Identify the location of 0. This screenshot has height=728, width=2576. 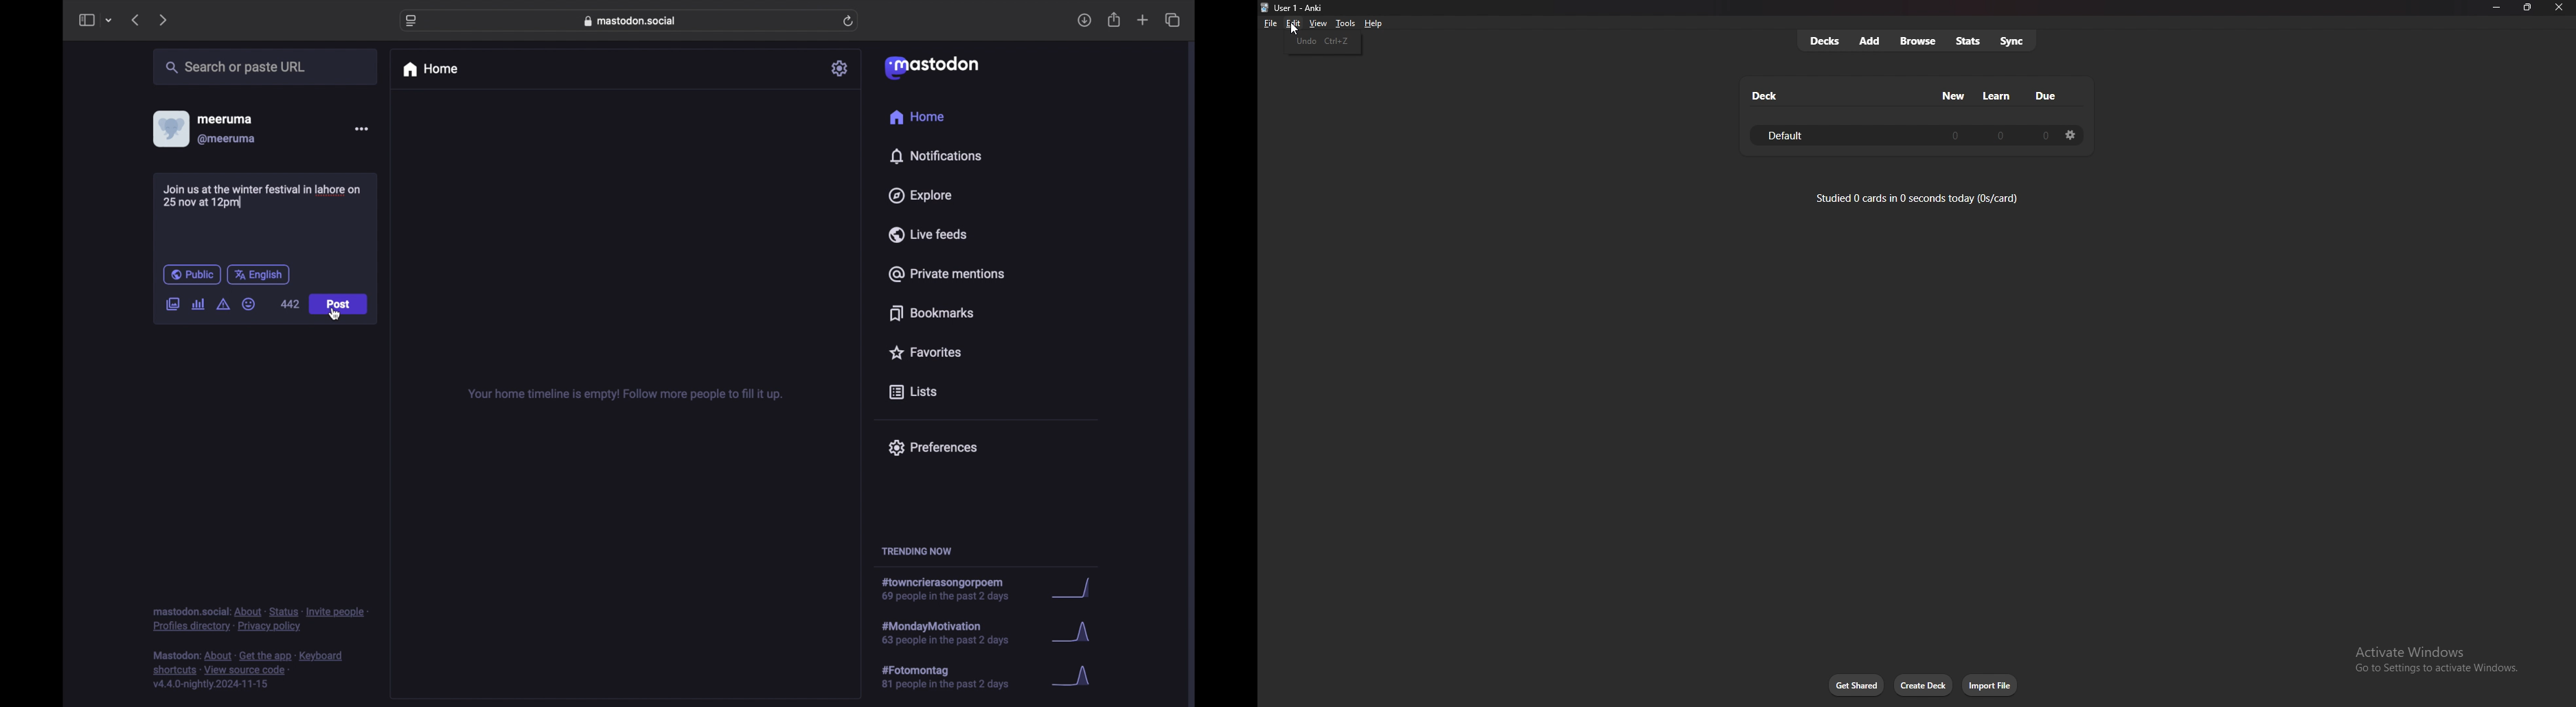
(2000, 136).